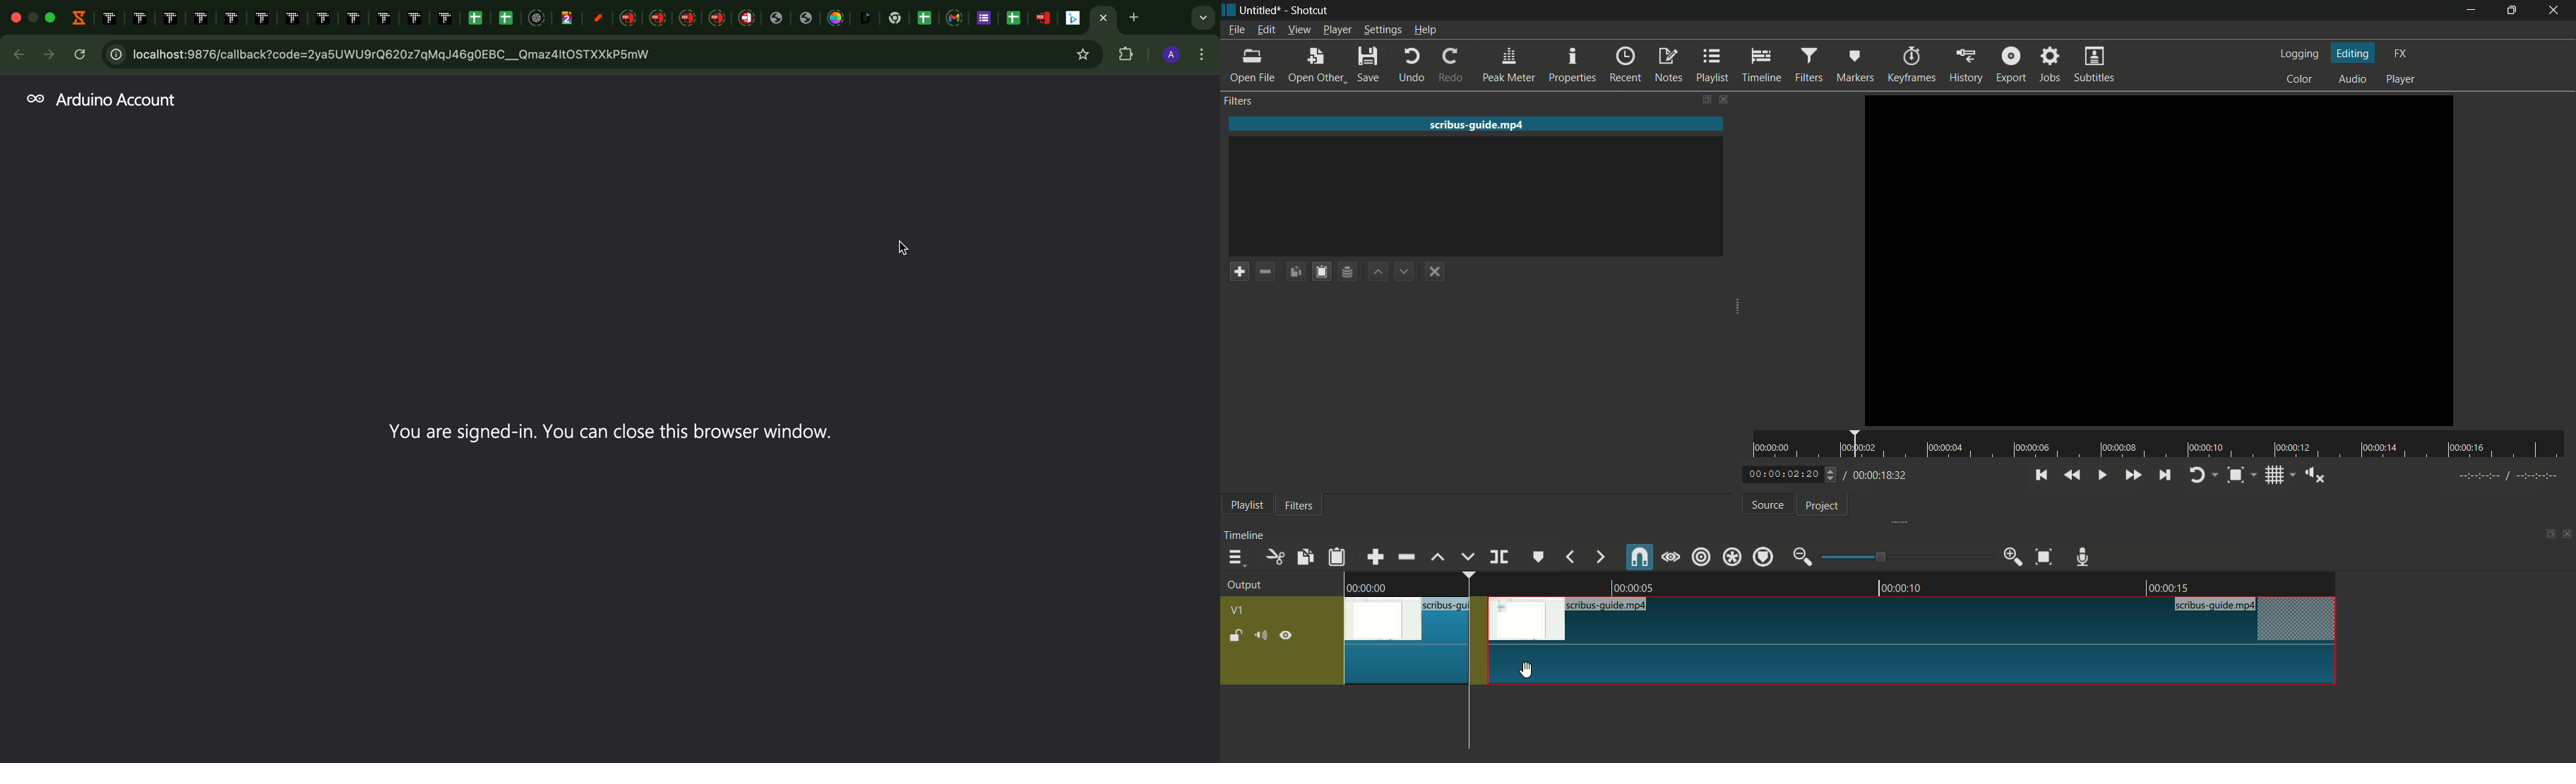 This screenshot has height=784, width=2576. Describe the element at coordinates (2568, 536) in the screenshot. I see `close timeline` at that location.